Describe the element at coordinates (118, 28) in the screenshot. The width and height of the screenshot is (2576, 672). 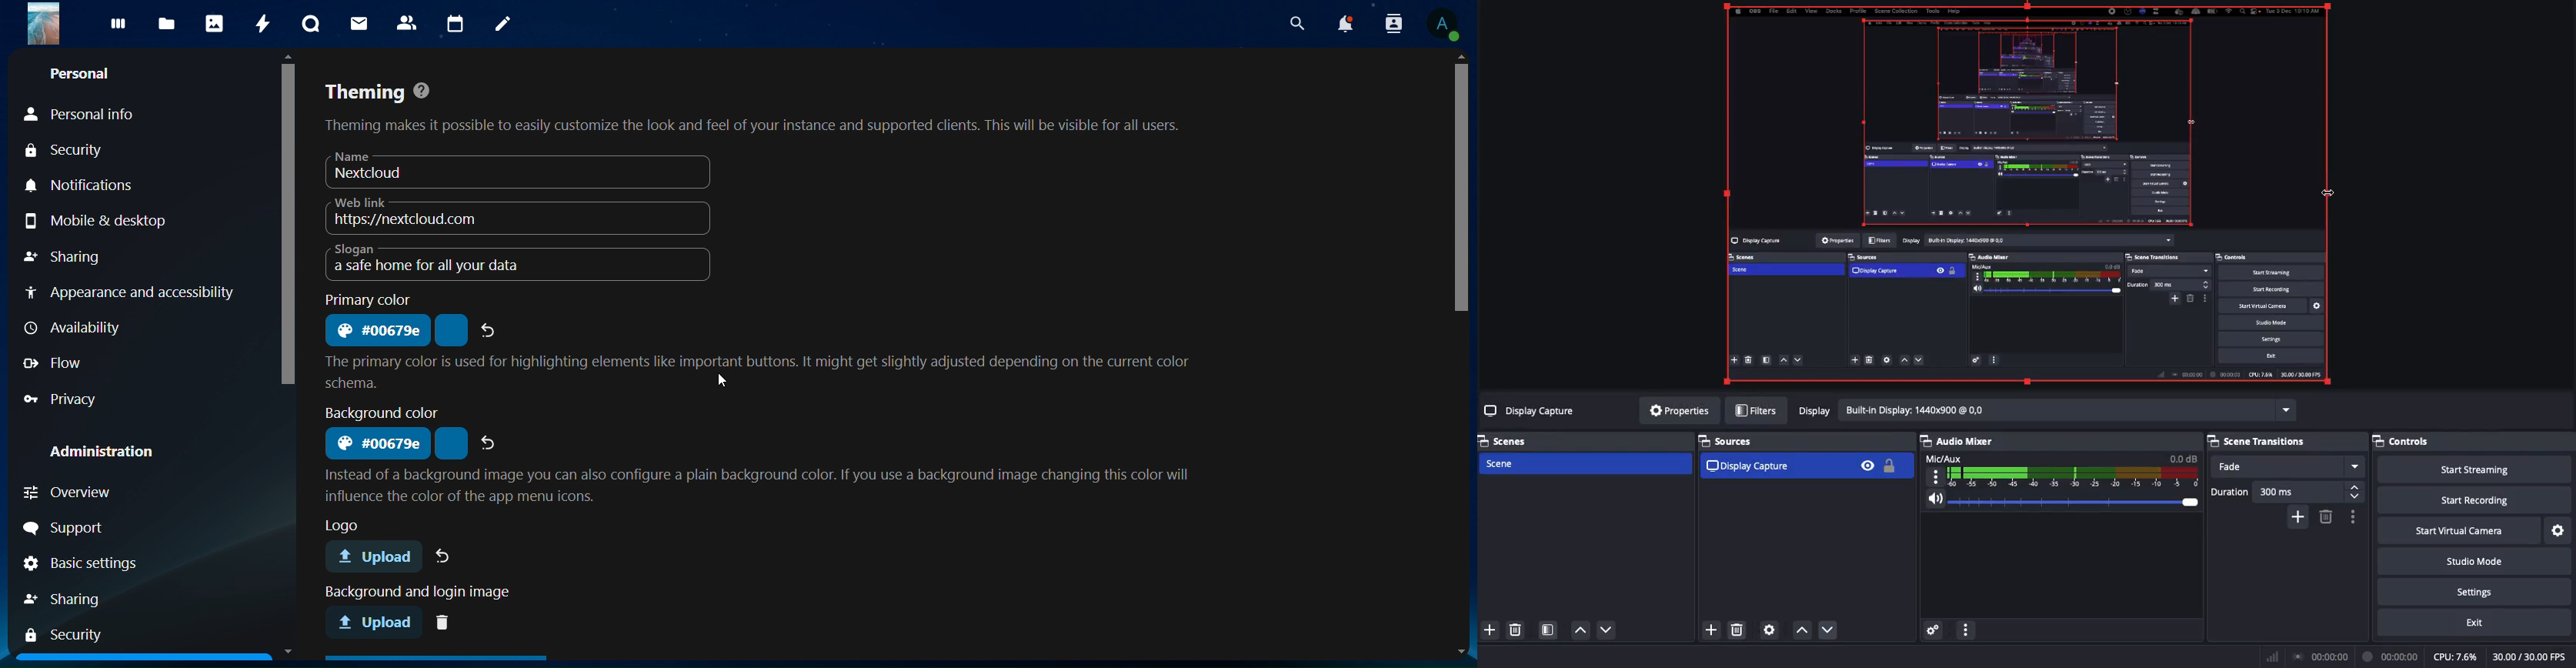
I see `dashboard` at that location.